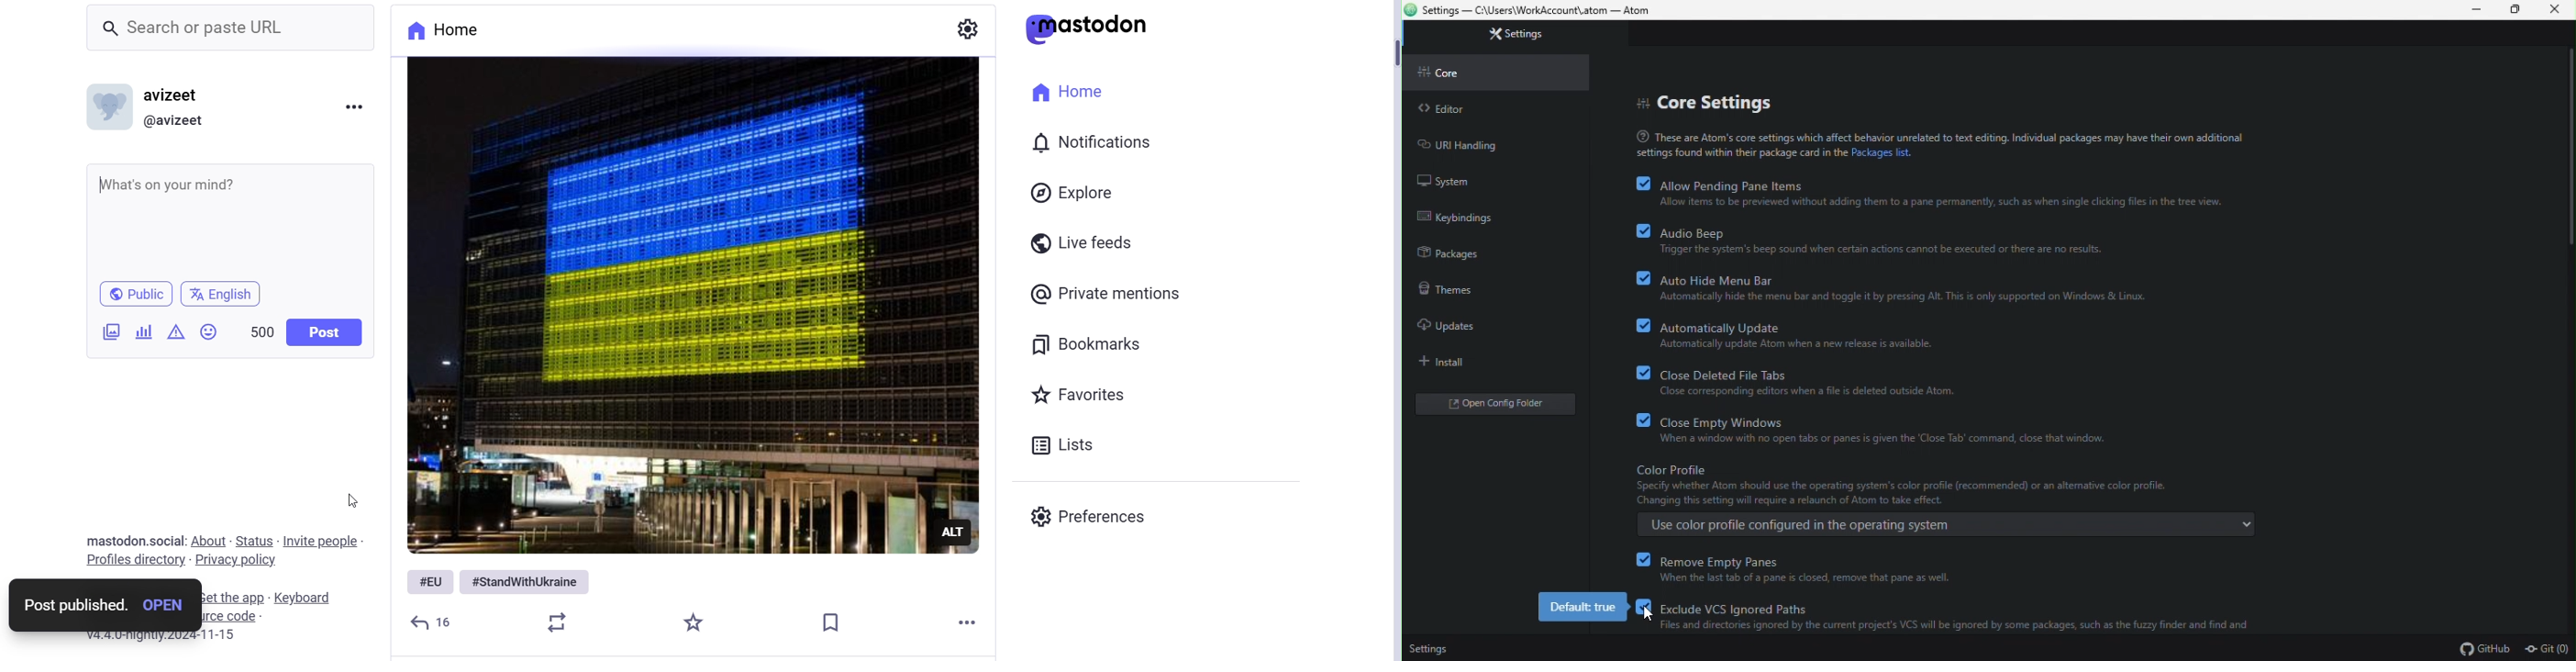 The width and height of the screenshot is (2576, 672). Describe the element at coordinates (1954, 241) in the screenshot. I see `audio beep` at that location.